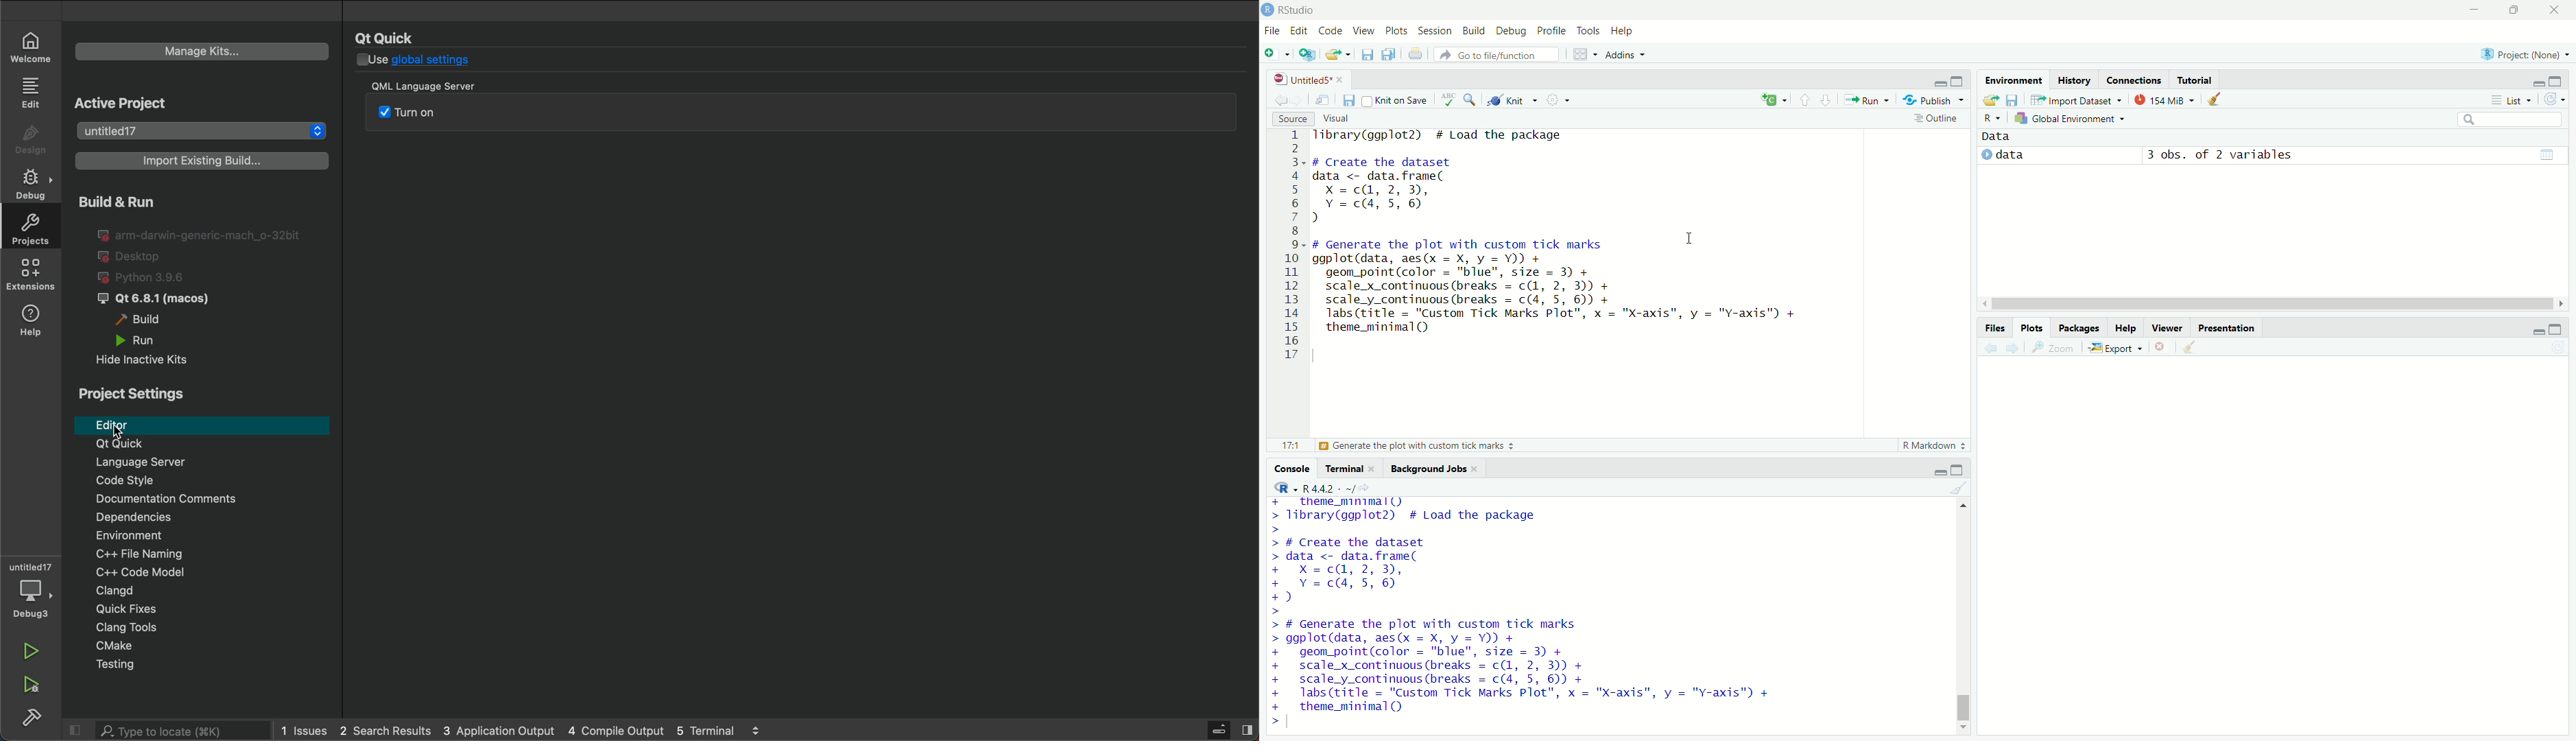 The width and height of the screenshot is (2576, 756). Describe the element at coordinates (2073, 79) in the screenshot. I see `history` at that location.